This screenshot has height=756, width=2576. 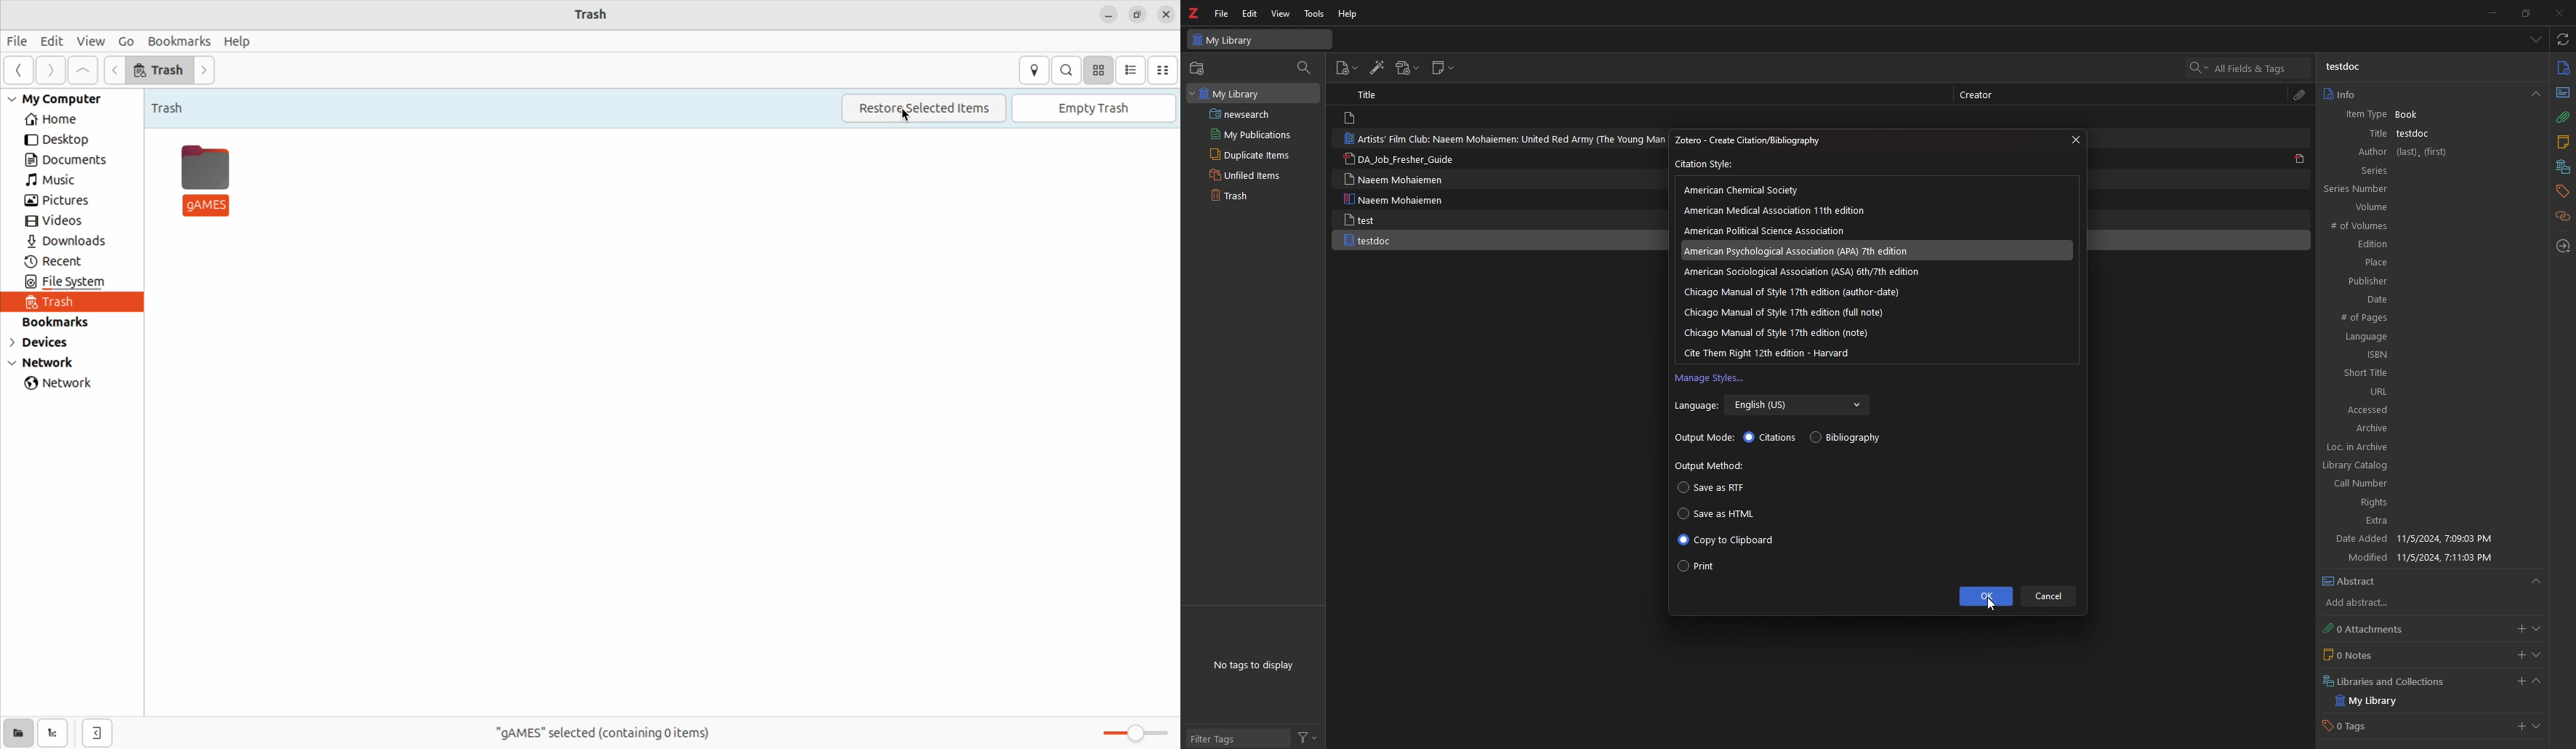 I want to click on Citation Style:, so click(x=1706, y=164).